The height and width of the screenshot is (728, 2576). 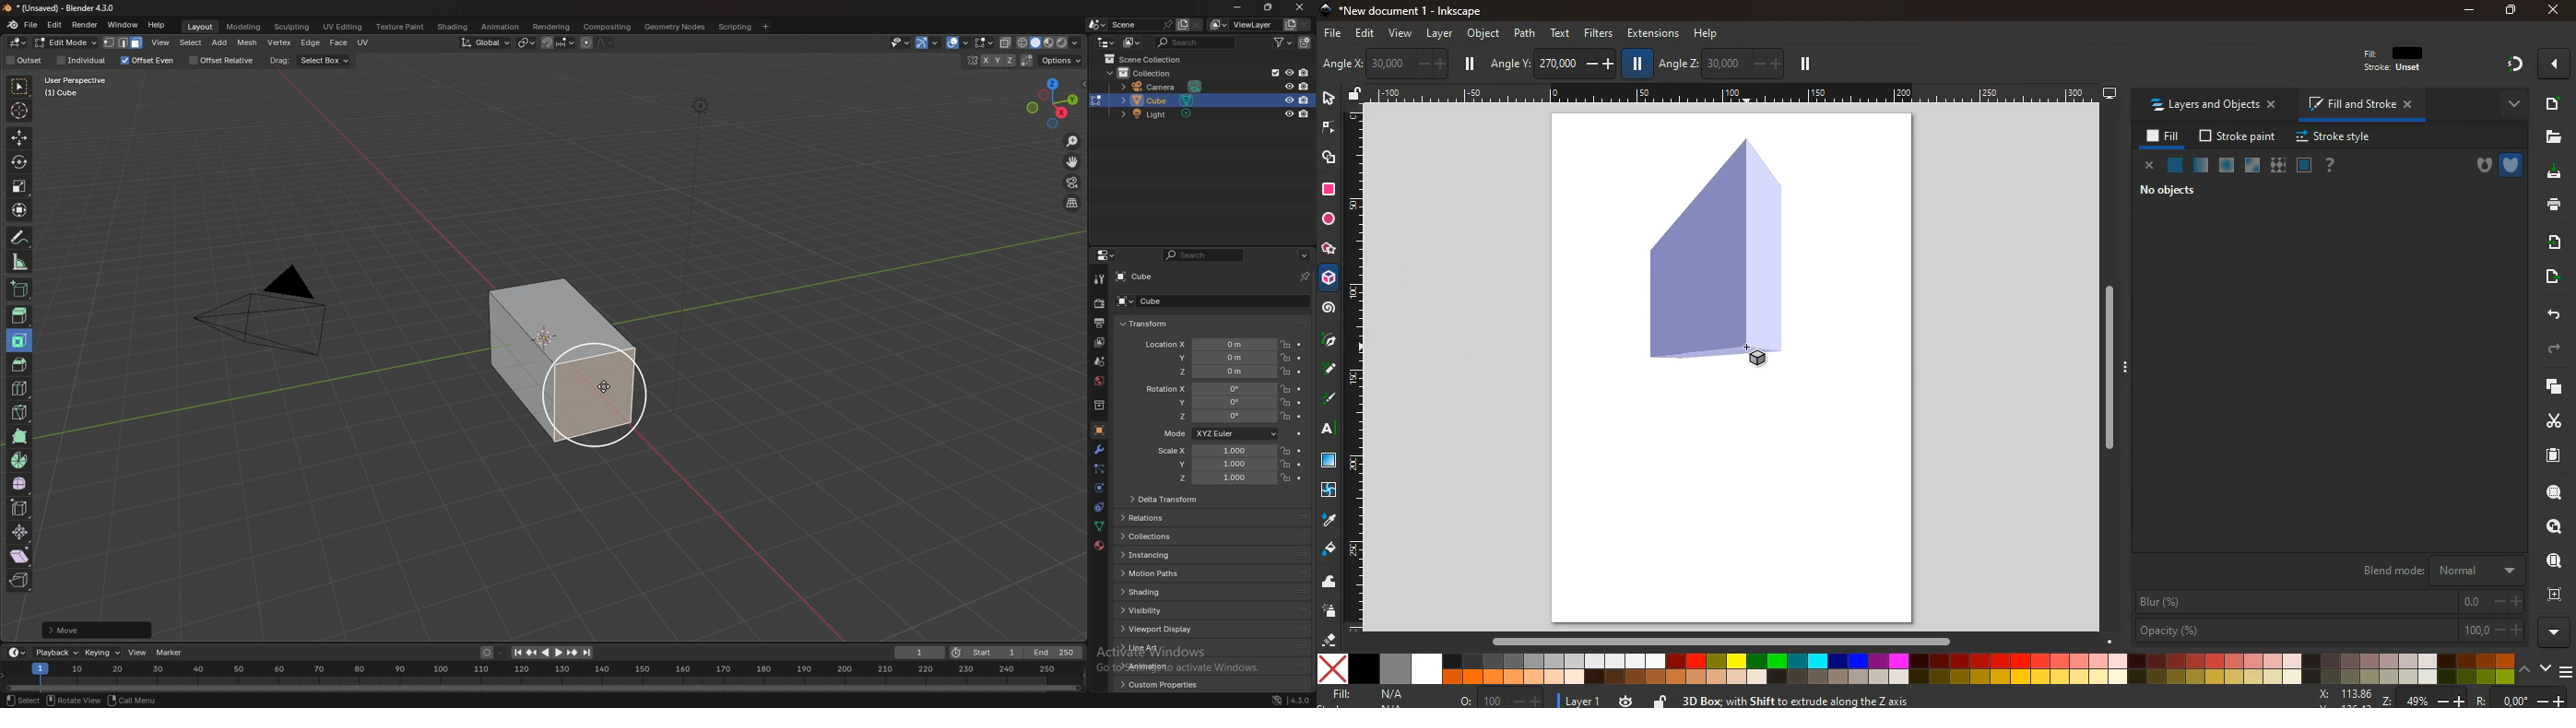 I want to click on drop, so click(x=1328, y=520).